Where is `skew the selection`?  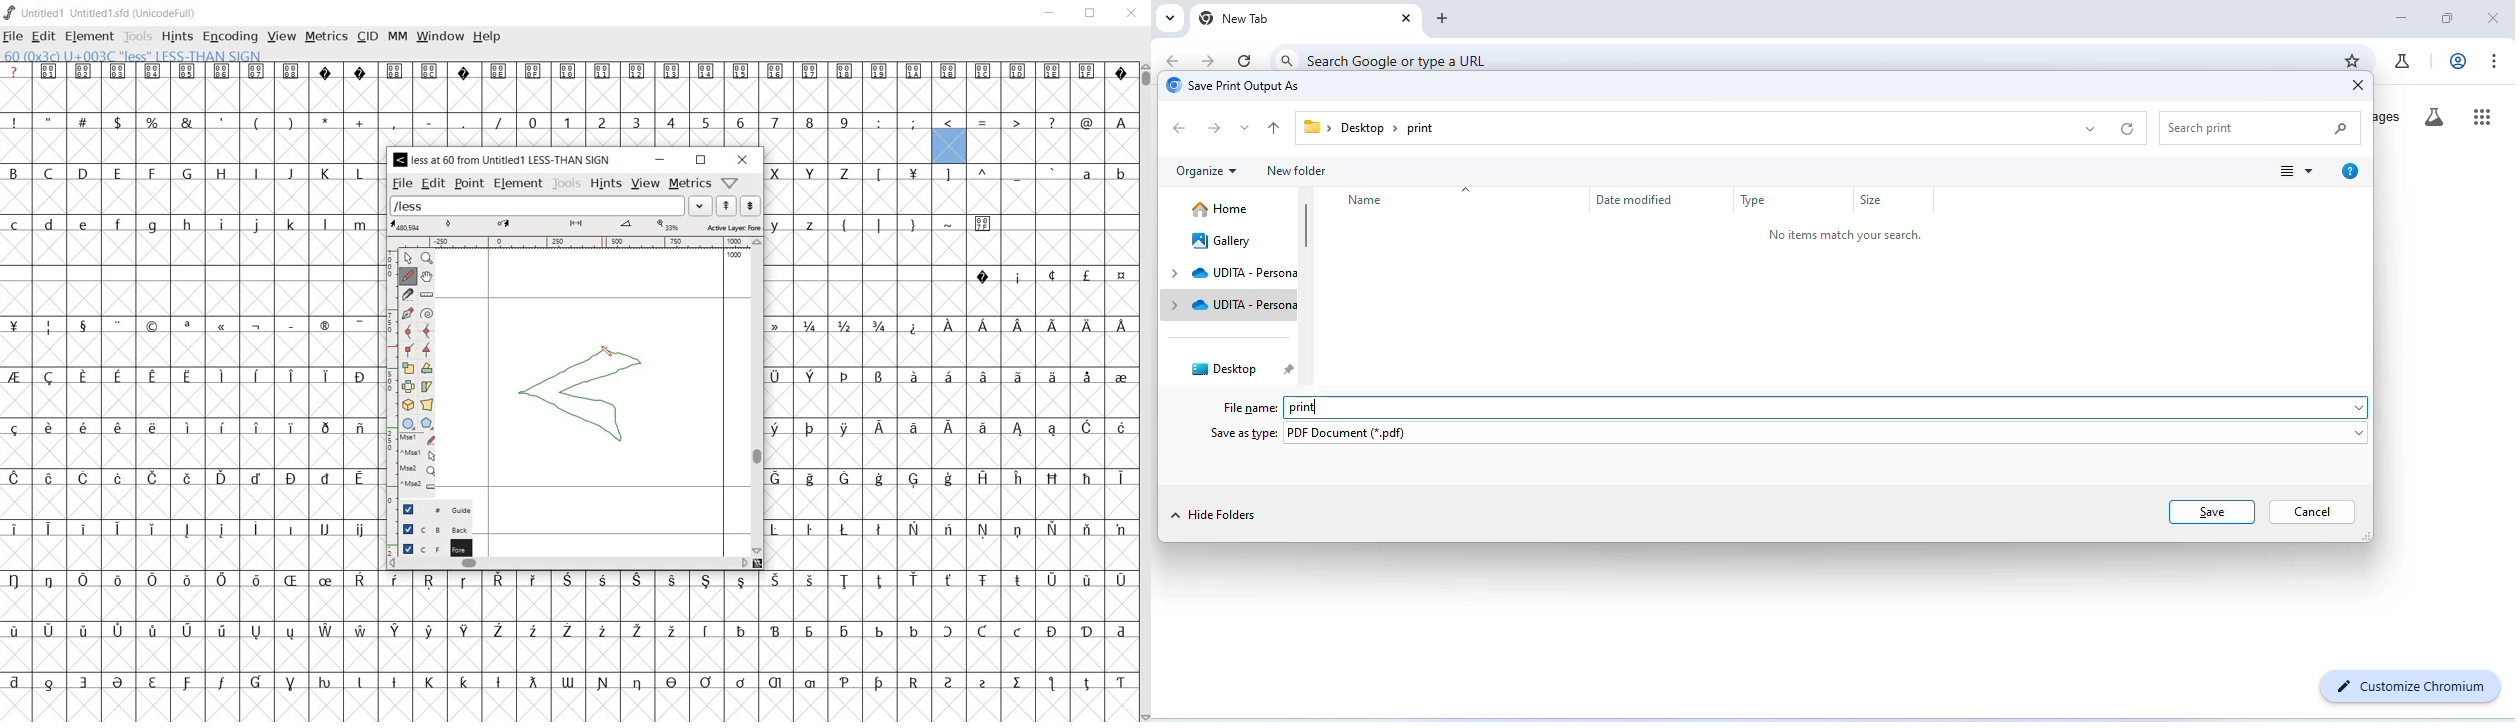 skew the selection is located at coordinates (428, 385).